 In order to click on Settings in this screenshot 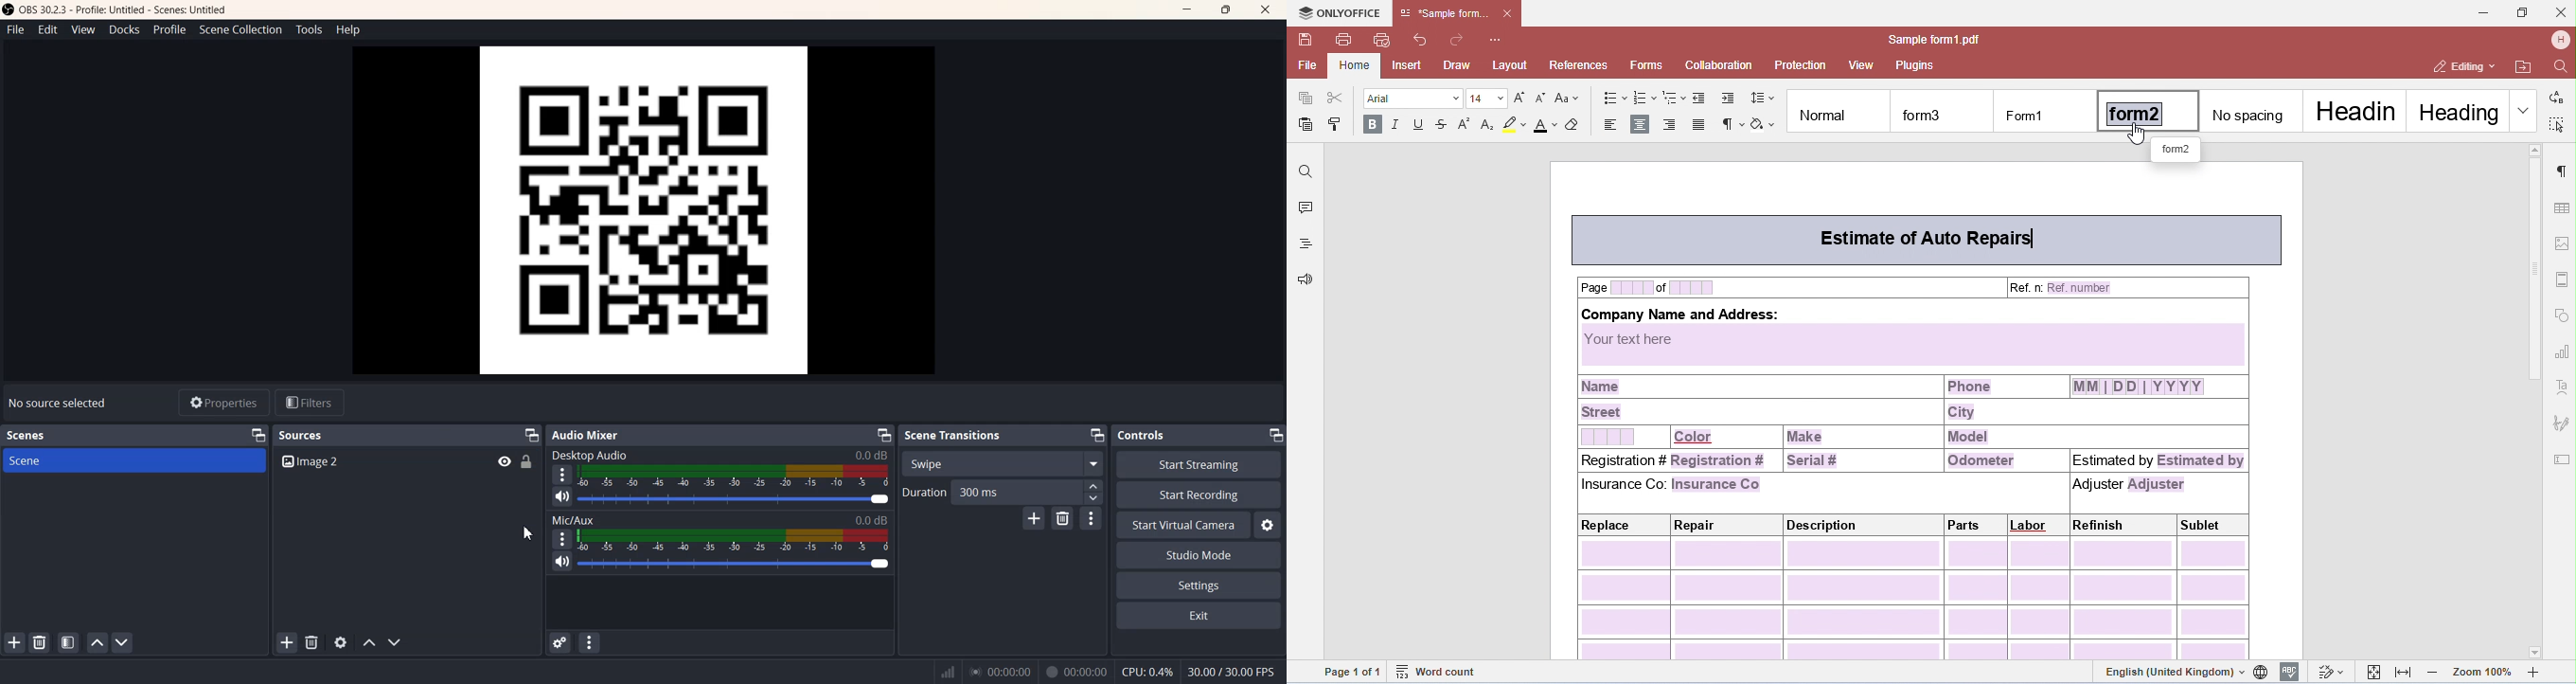, I will do `click(1270, 524)`.